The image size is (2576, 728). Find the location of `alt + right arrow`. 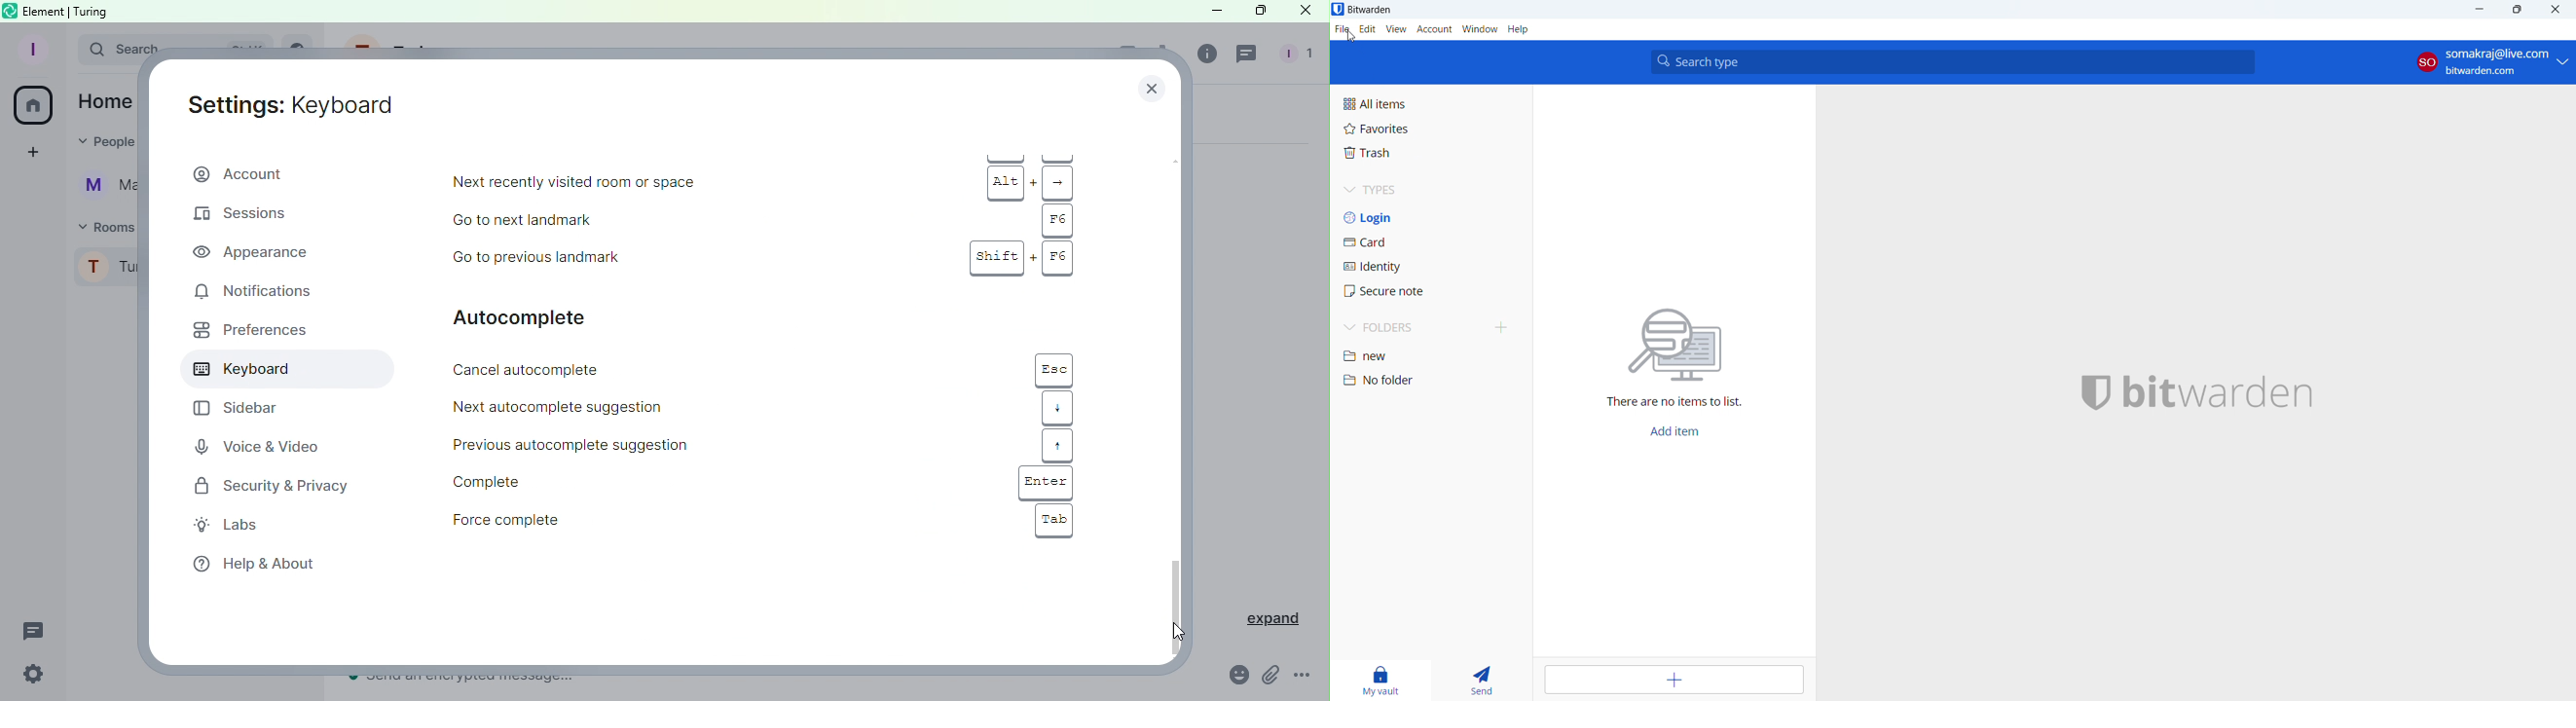

alt + right arrow is located at coordinates (1034, 184).